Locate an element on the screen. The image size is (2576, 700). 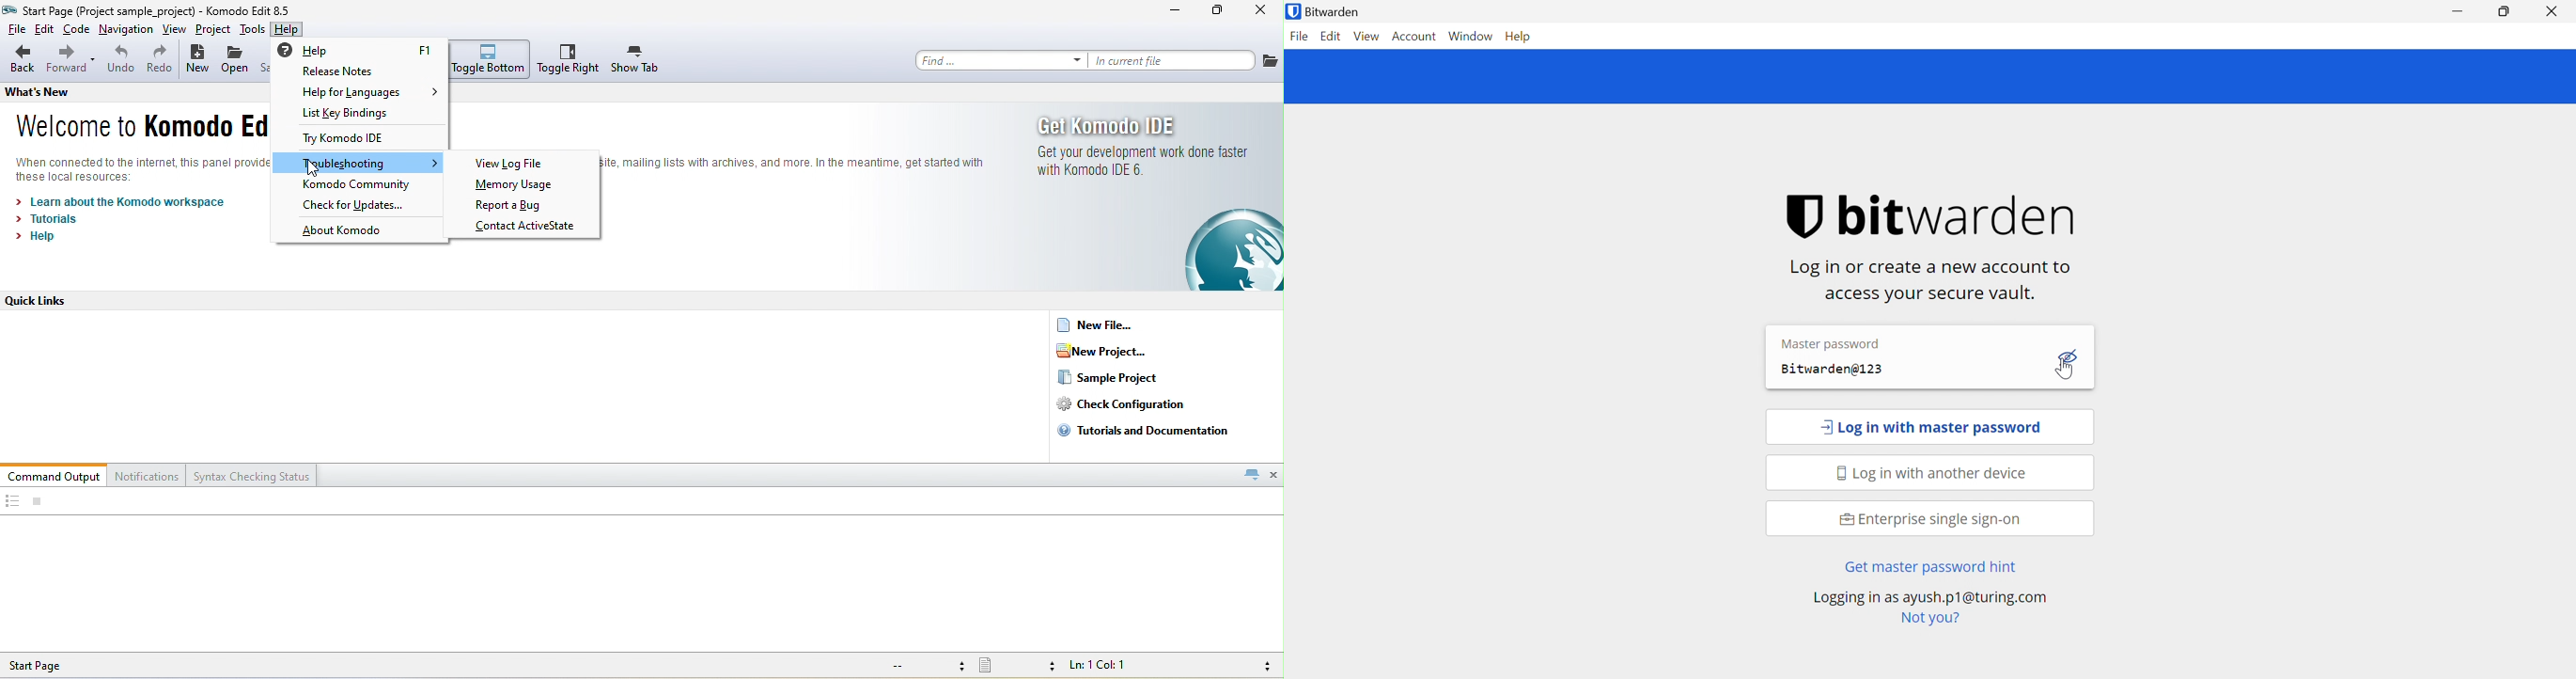
terminate is located at coordinates (38, 502).